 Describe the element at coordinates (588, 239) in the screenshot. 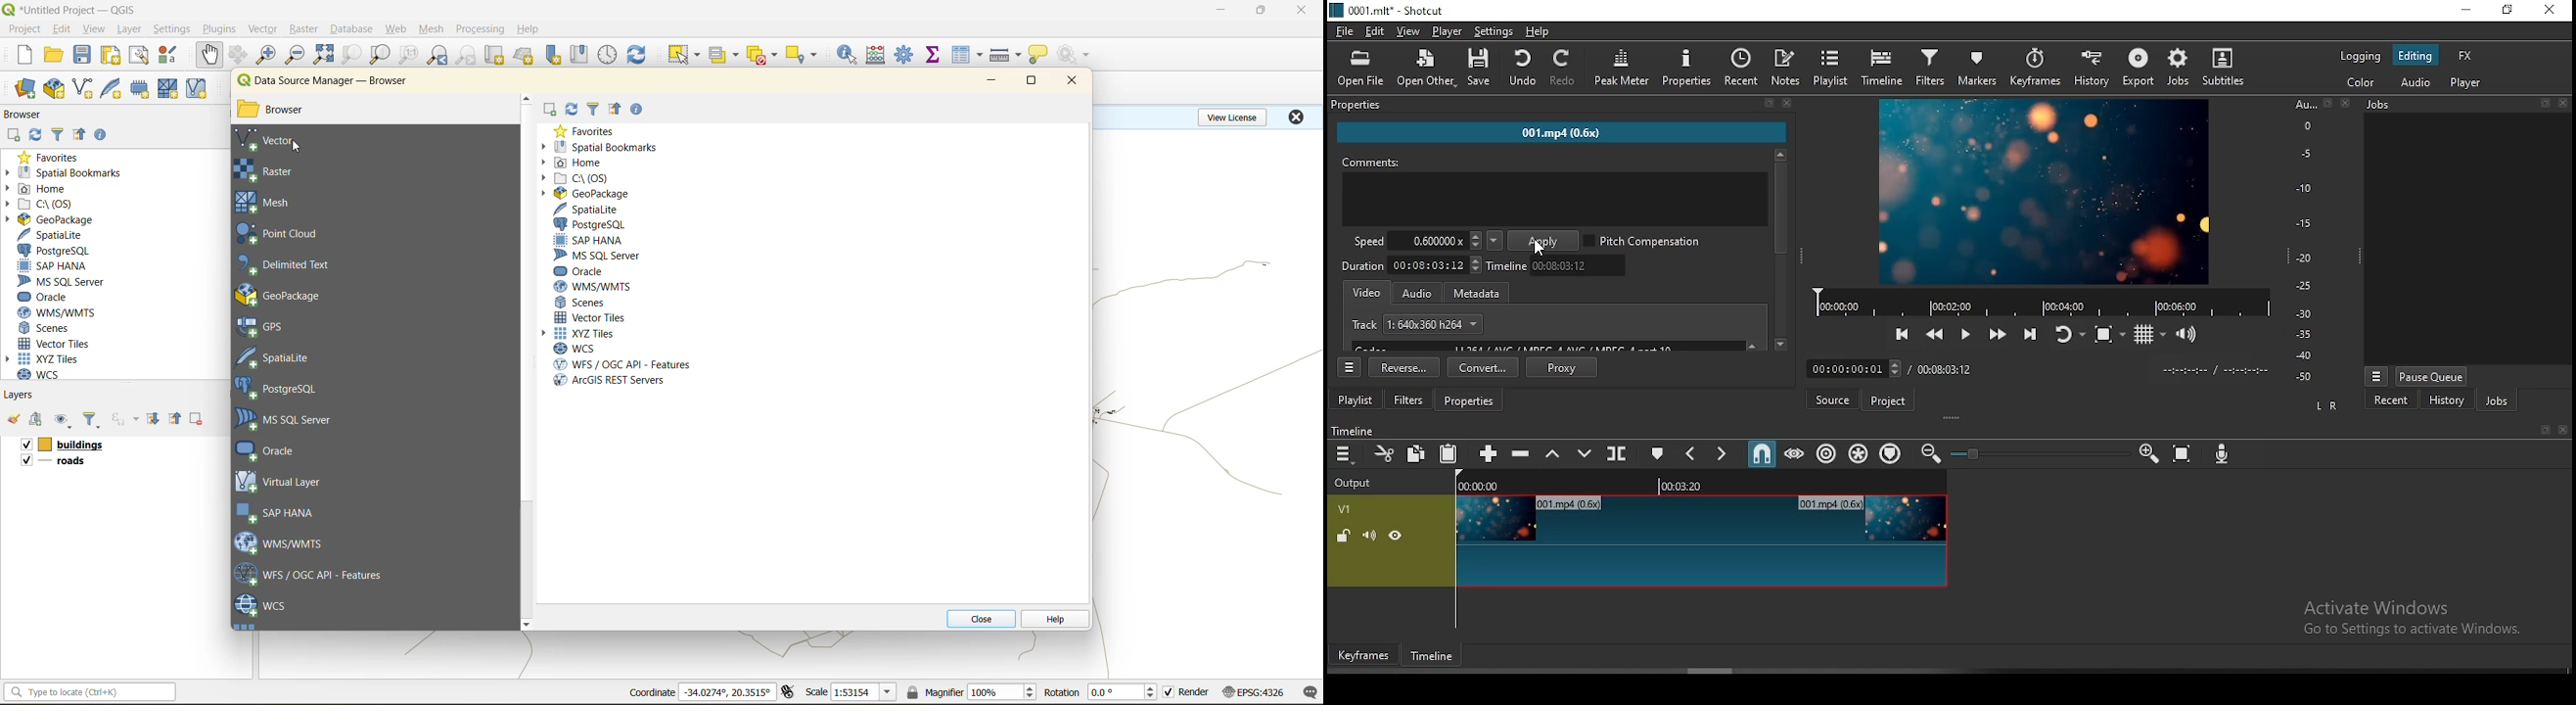

I see `sap hana` at that location.